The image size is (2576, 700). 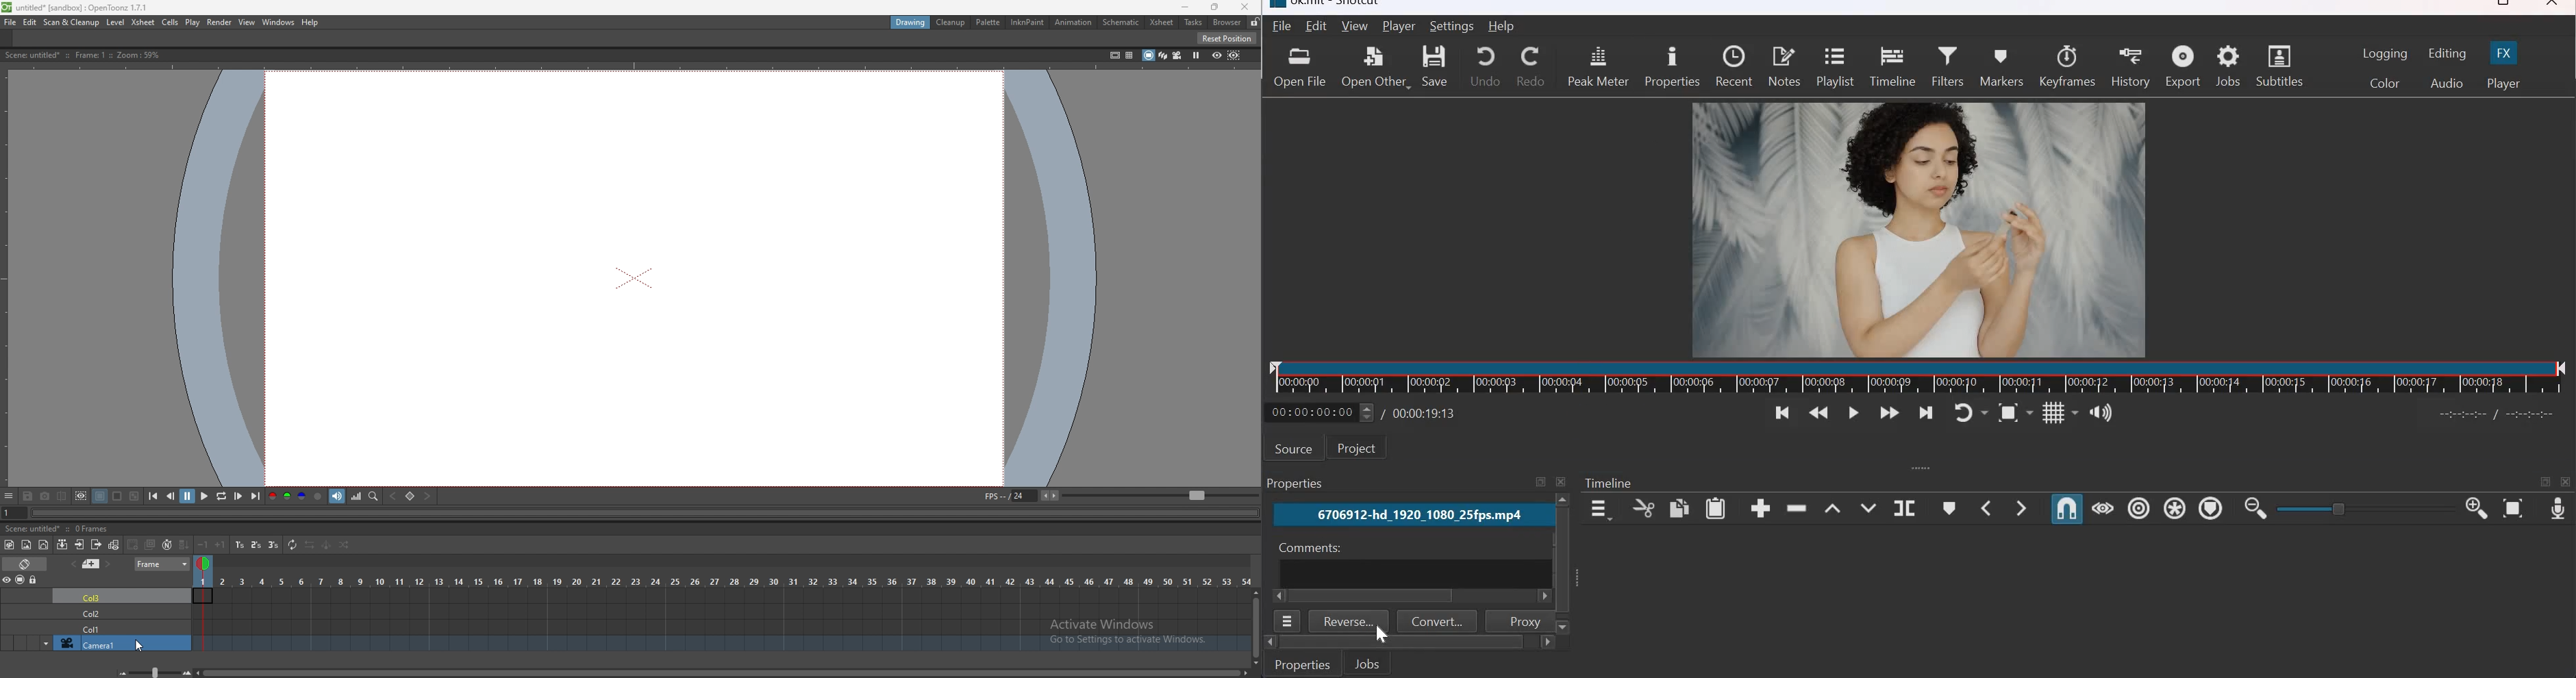 What do you see at coordinates (1598, 66) in the screenshot?
I see `Peak meter` at bounding box center [1598, 66].